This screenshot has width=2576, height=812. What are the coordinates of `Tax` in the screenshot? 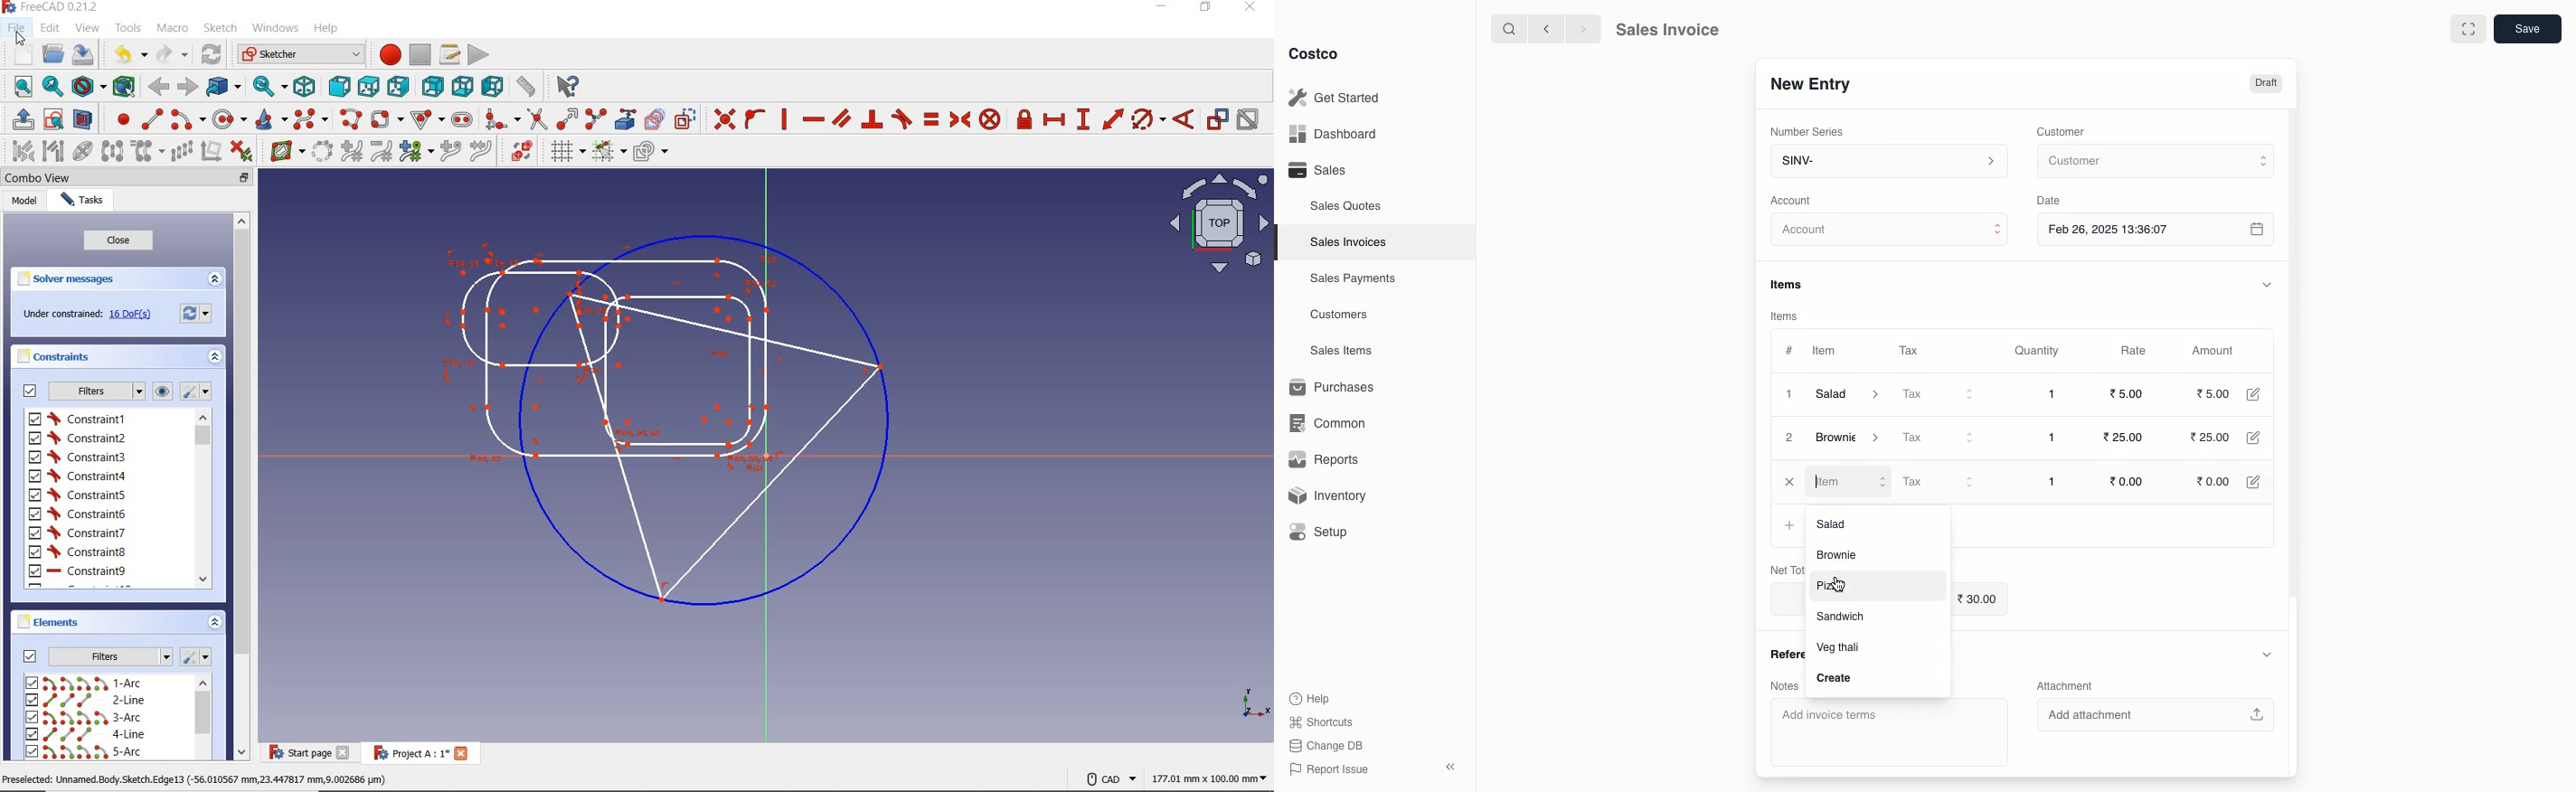 It's located at (1938, 395).